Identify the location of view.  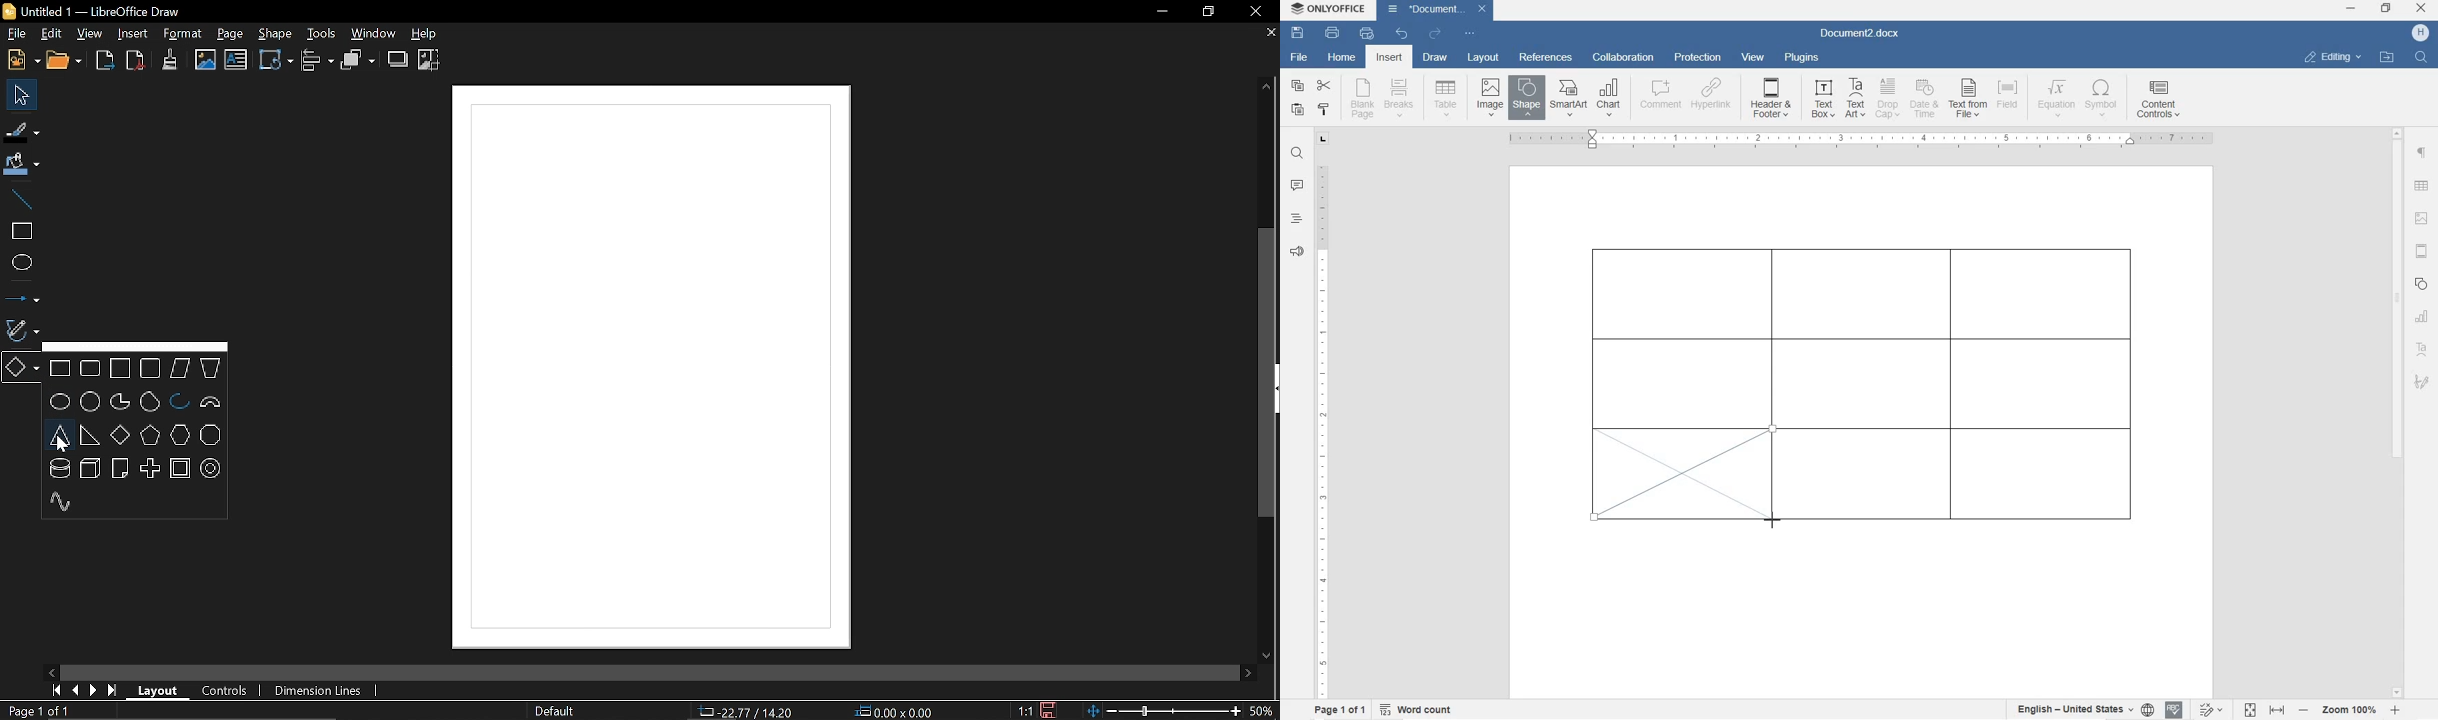
(1755, 58).